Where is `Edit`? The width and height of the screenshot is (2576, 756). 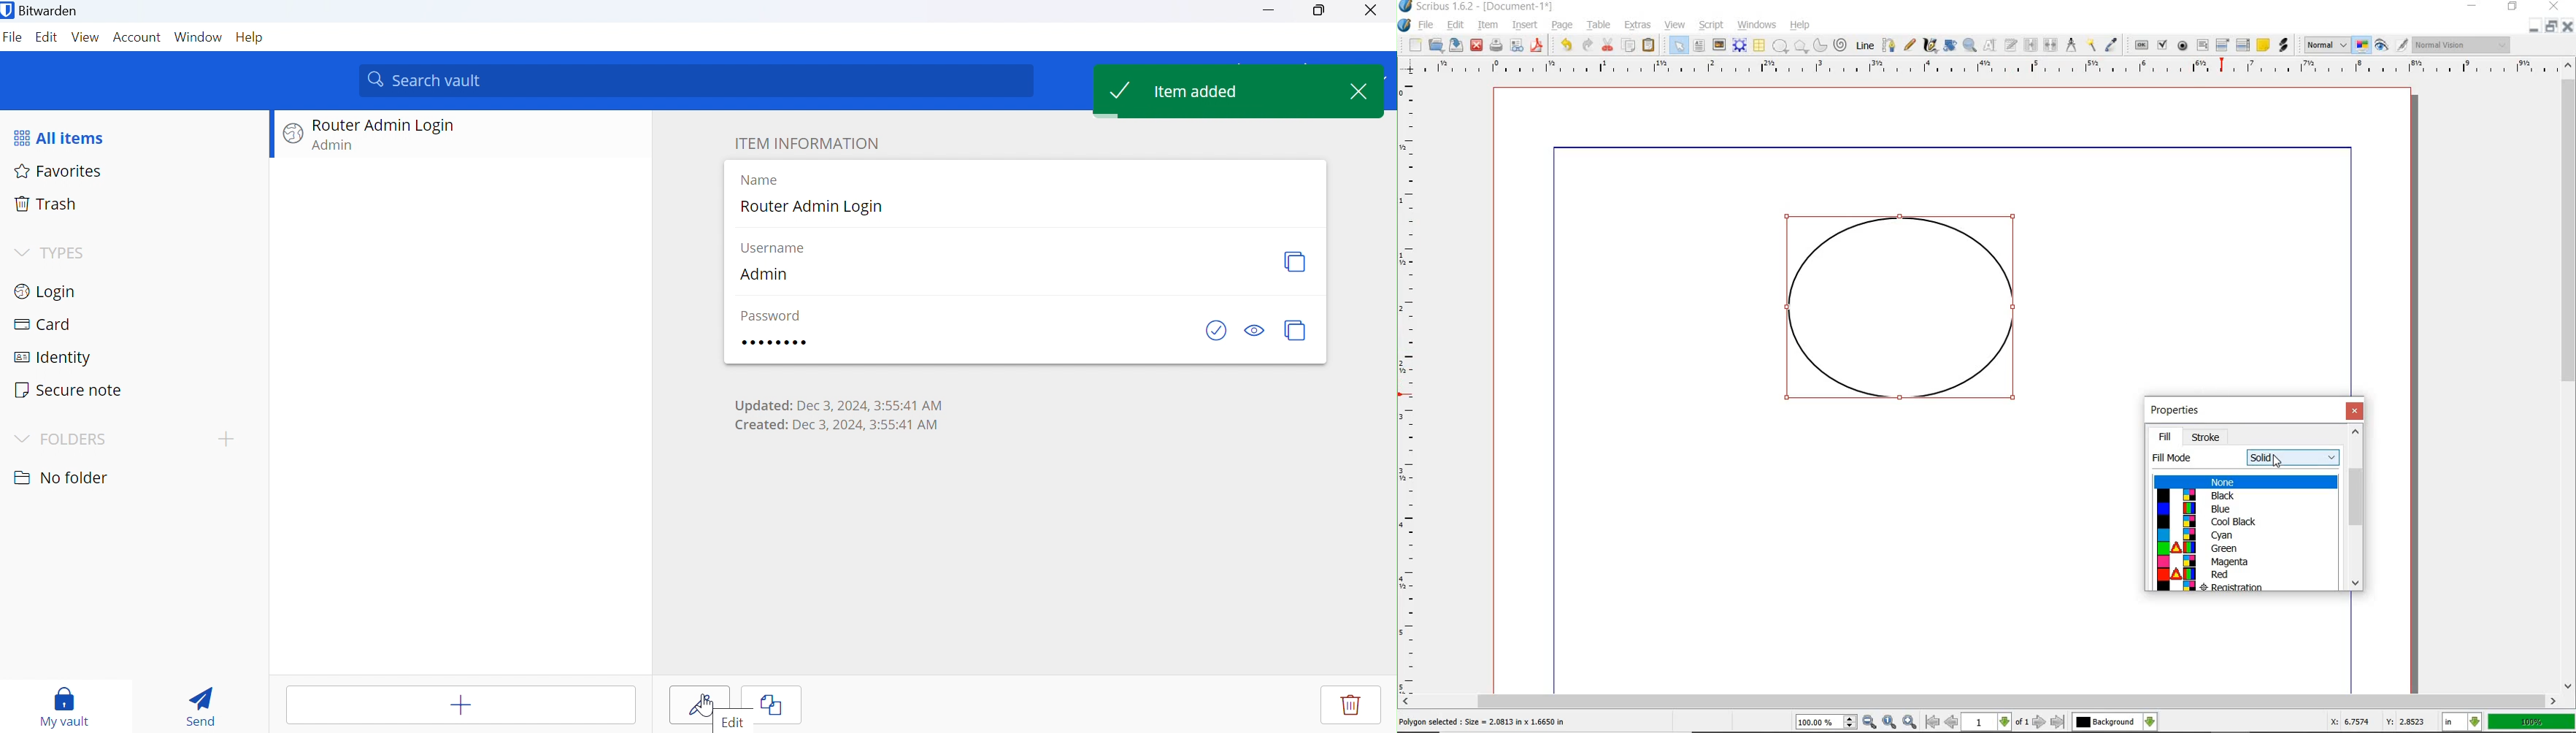 Edit is located at coordinates (732, 722).